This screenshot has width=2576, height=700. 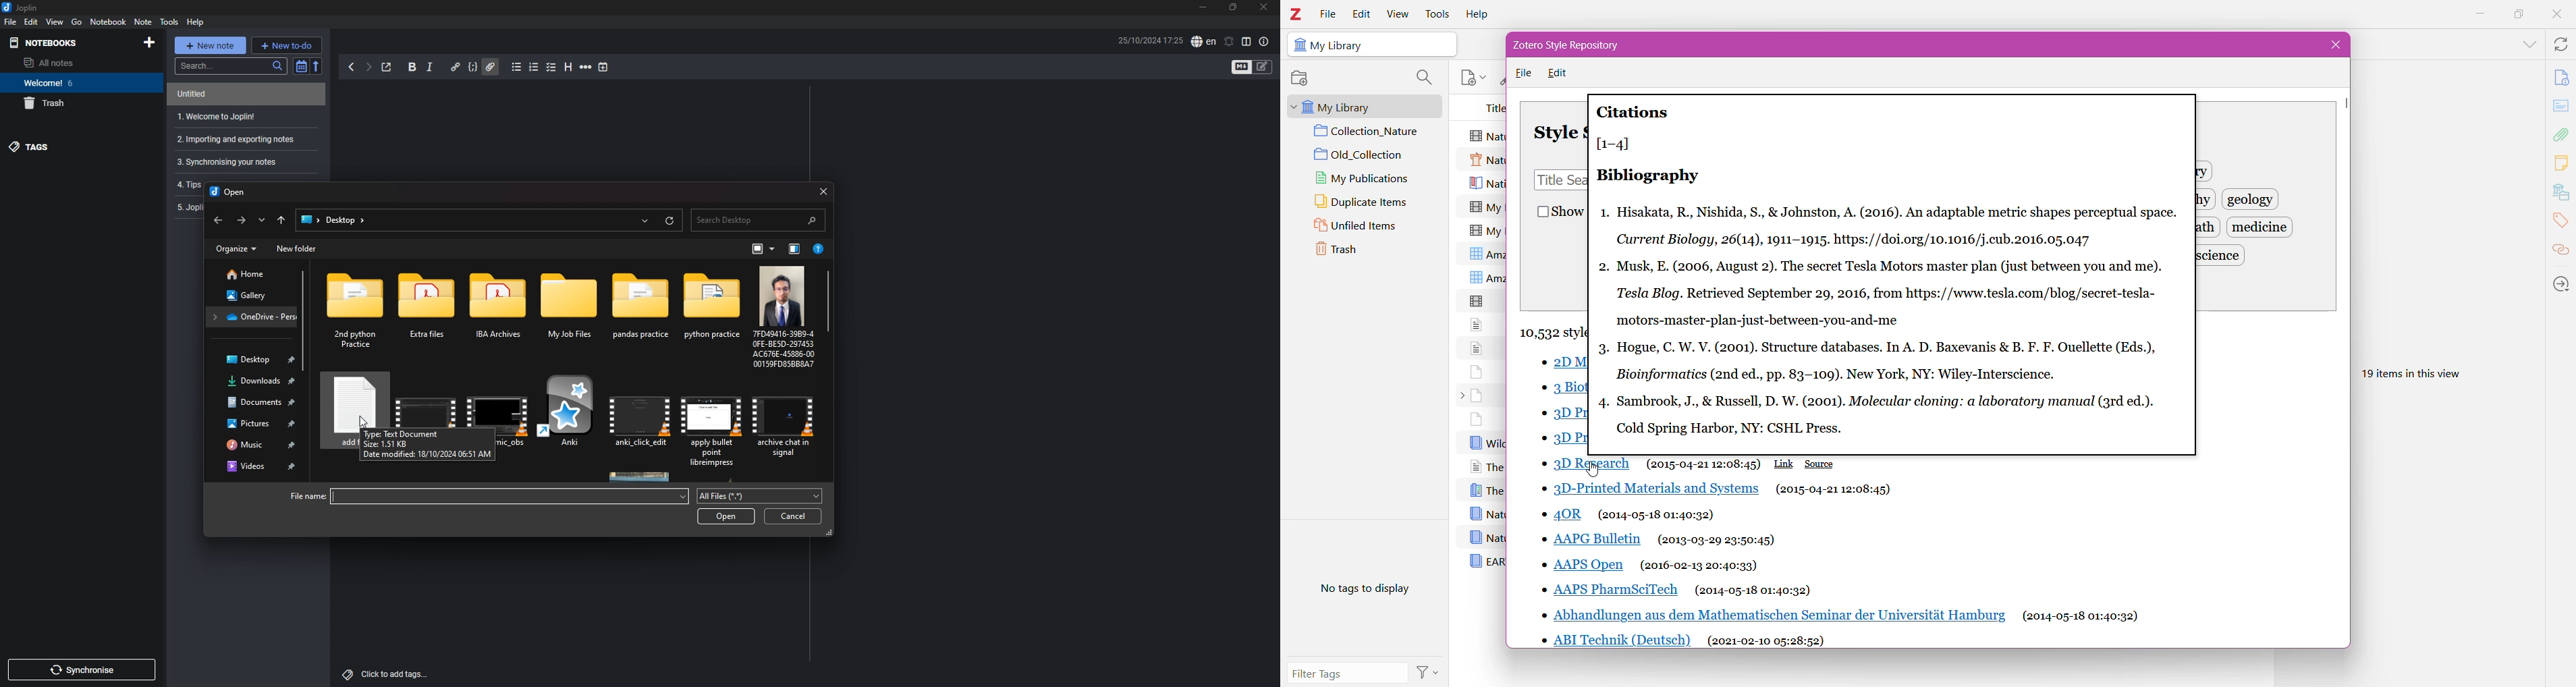 What do you see at coordinates (502, 313) in the screenshot?
I see `folder` at bounding box center [502, 313].